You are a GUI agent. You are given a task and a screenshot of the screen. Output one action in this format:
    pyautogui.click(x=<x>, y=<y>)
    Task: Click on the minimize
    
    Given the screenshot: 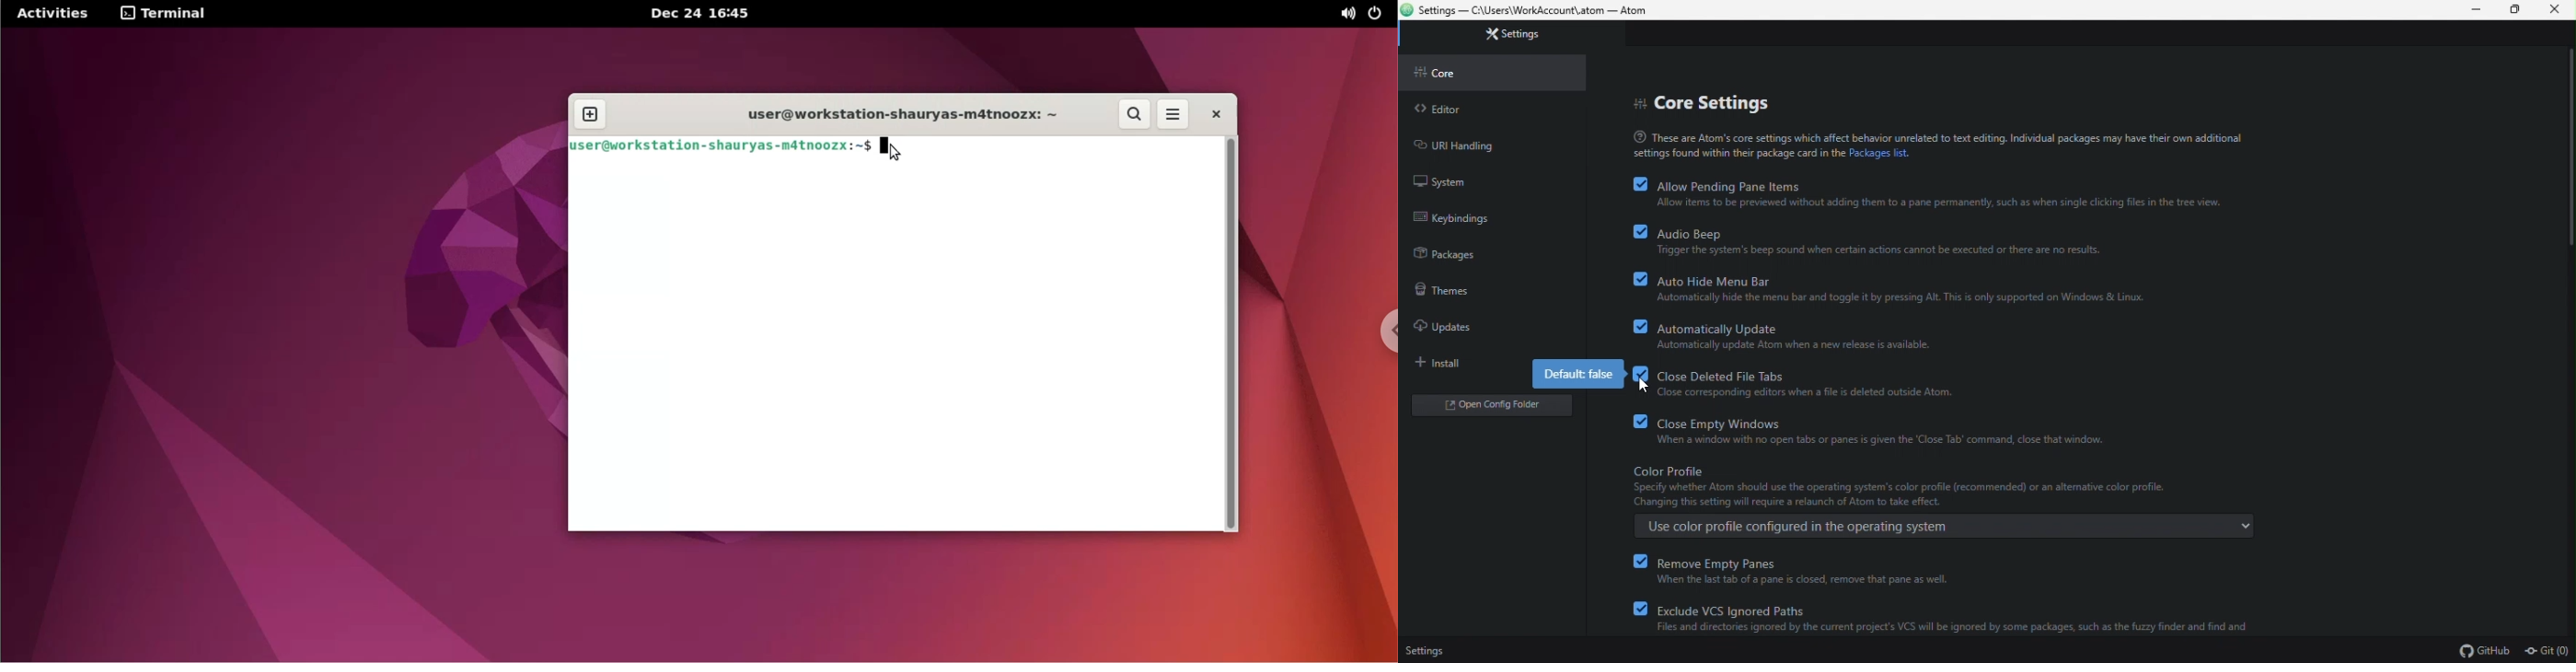 What is the action you would take?
    pyautogui.click(x=2475, y=12)
    